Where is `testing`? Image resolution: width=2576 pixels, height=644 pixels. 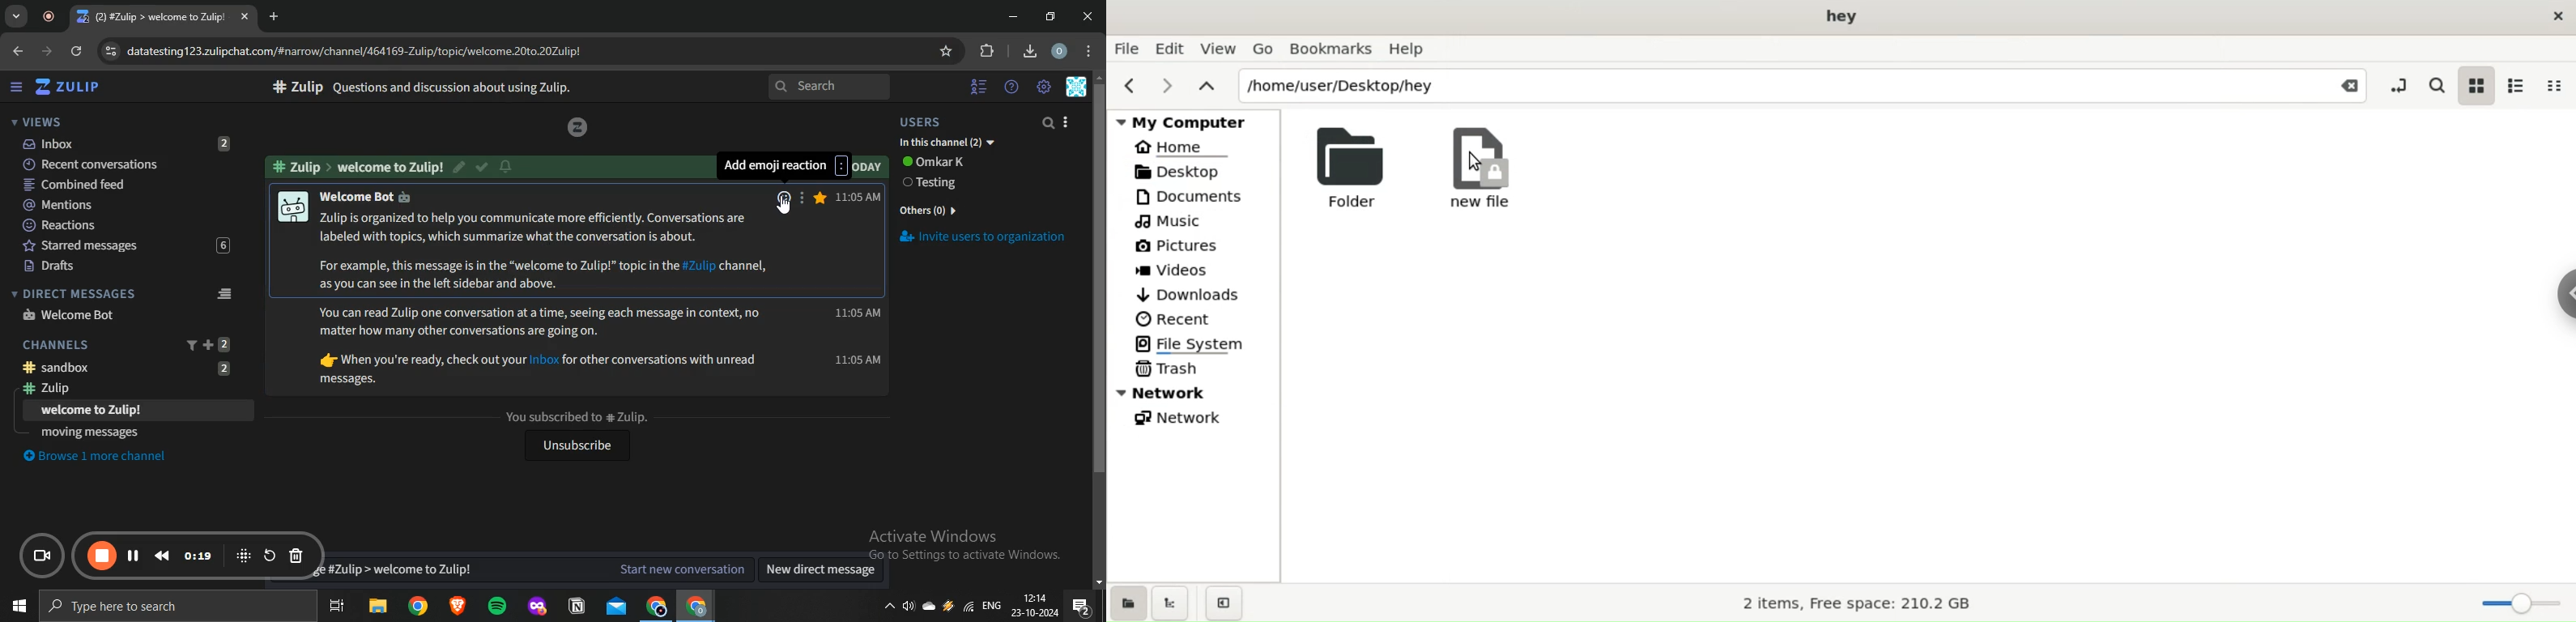
testing is located at coordinates (934, 184).